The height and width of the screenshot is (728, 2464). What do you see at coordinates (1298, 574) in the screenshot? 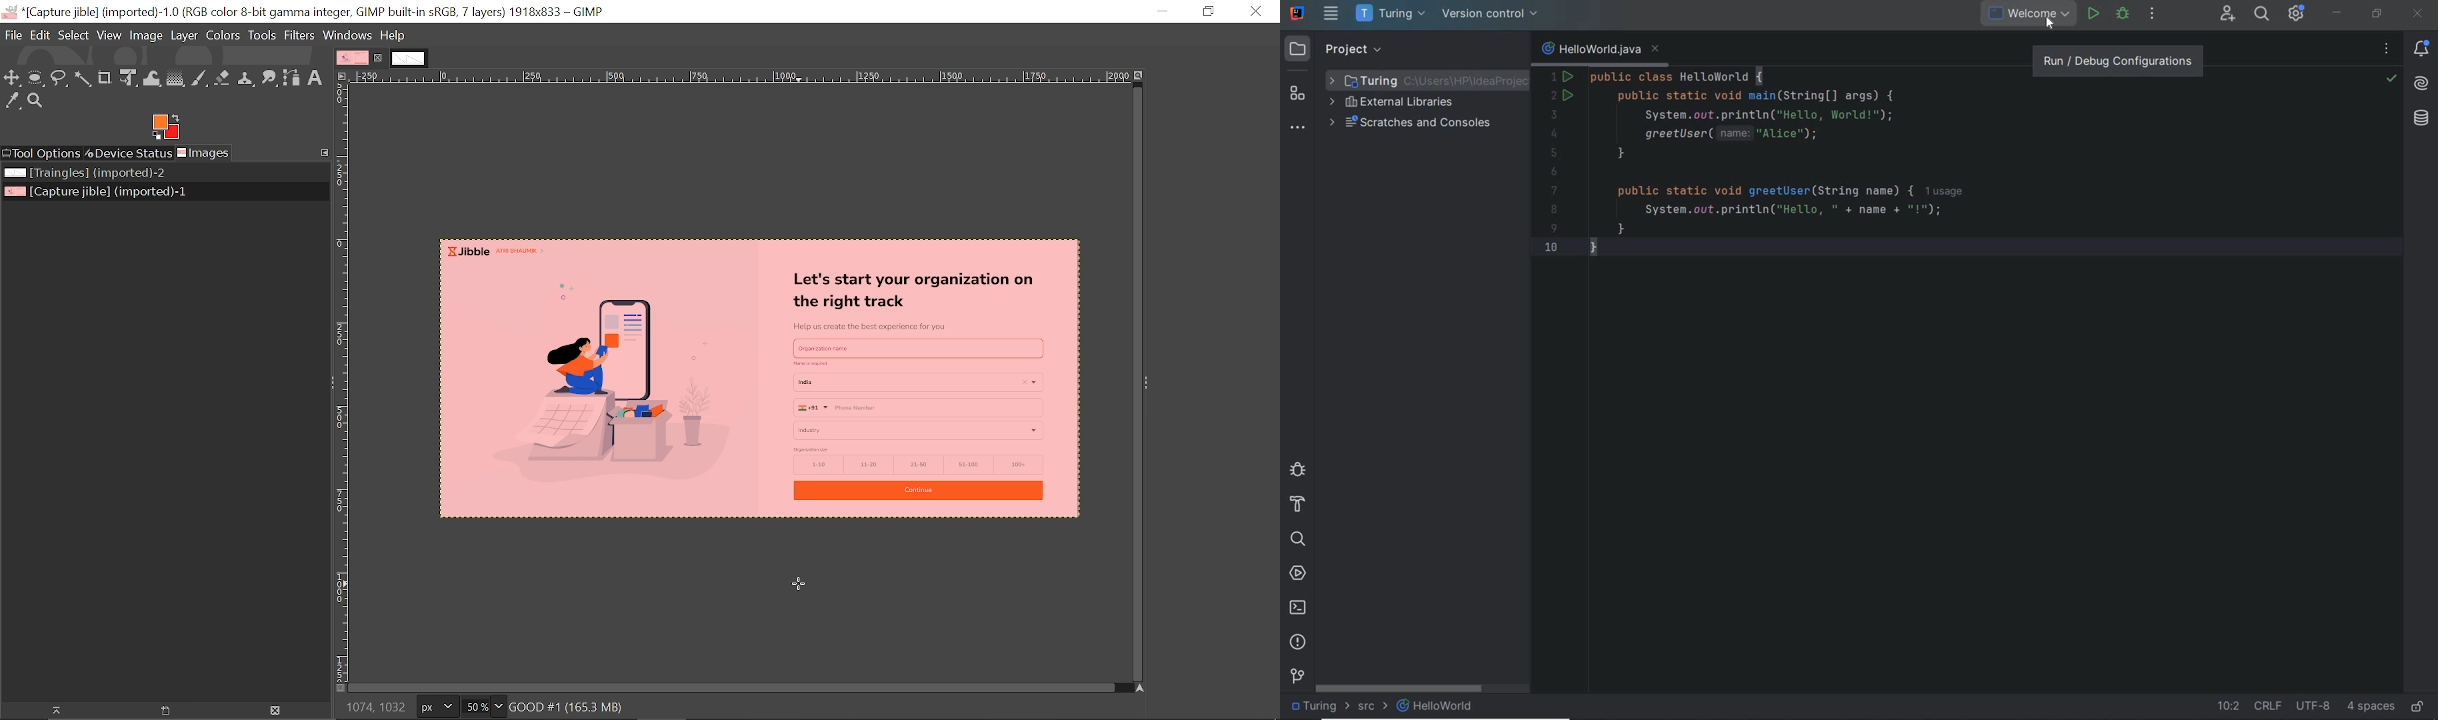
I see `services` at bounding box center [1298, 574].